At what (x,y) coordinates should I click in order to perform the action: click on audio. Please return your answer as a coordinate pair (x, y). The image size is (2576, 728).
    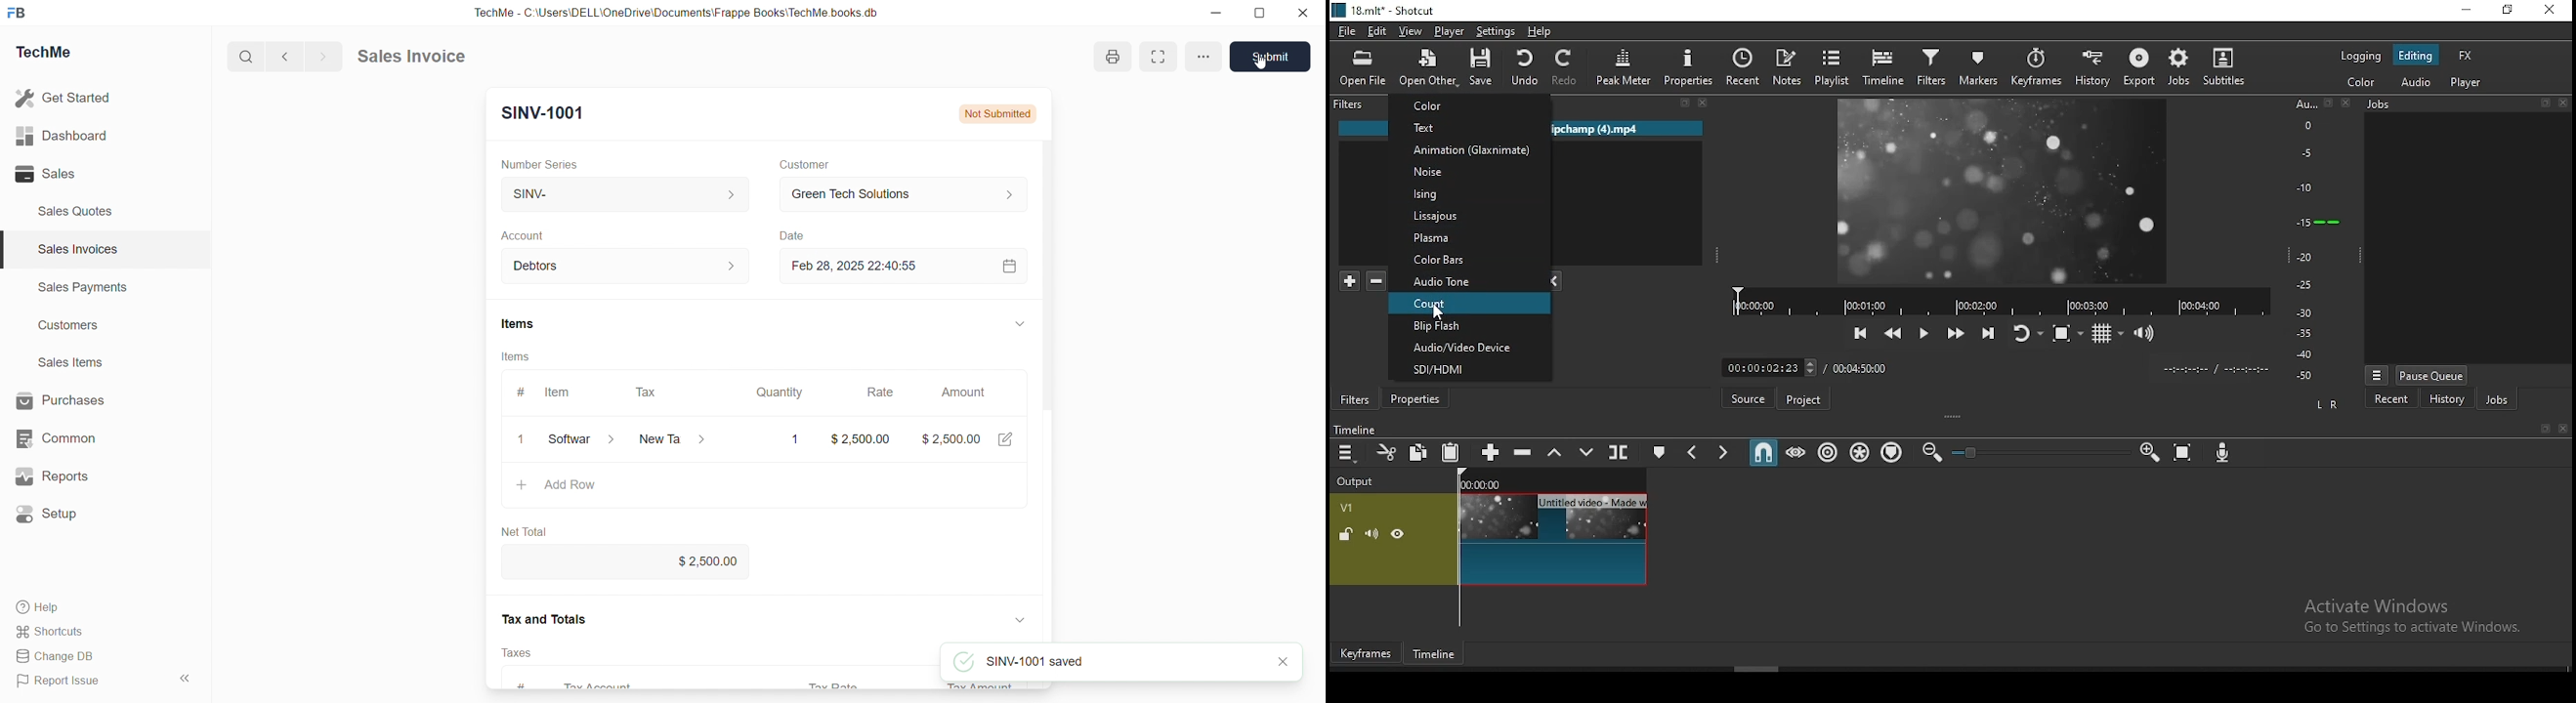
    Looking at the image, I should click on (2421, 83).